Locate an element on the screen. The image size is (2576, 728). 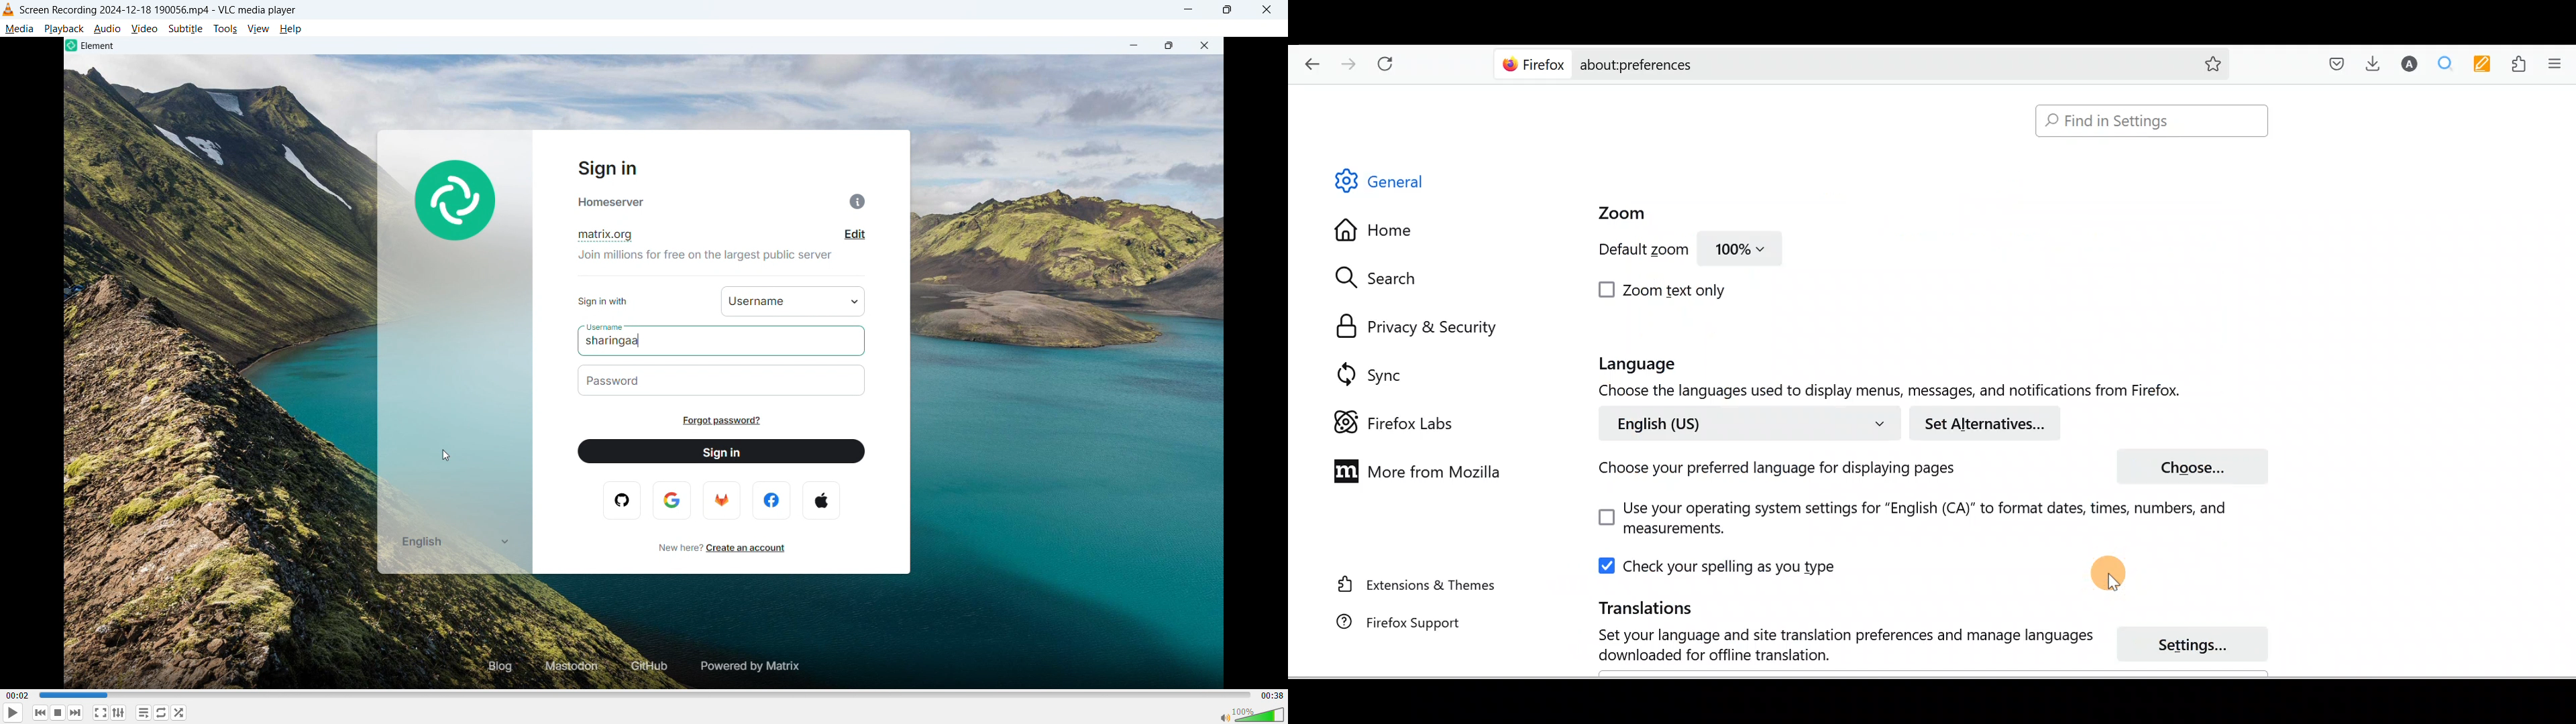
Element logo is located at coordinates (454, 198).